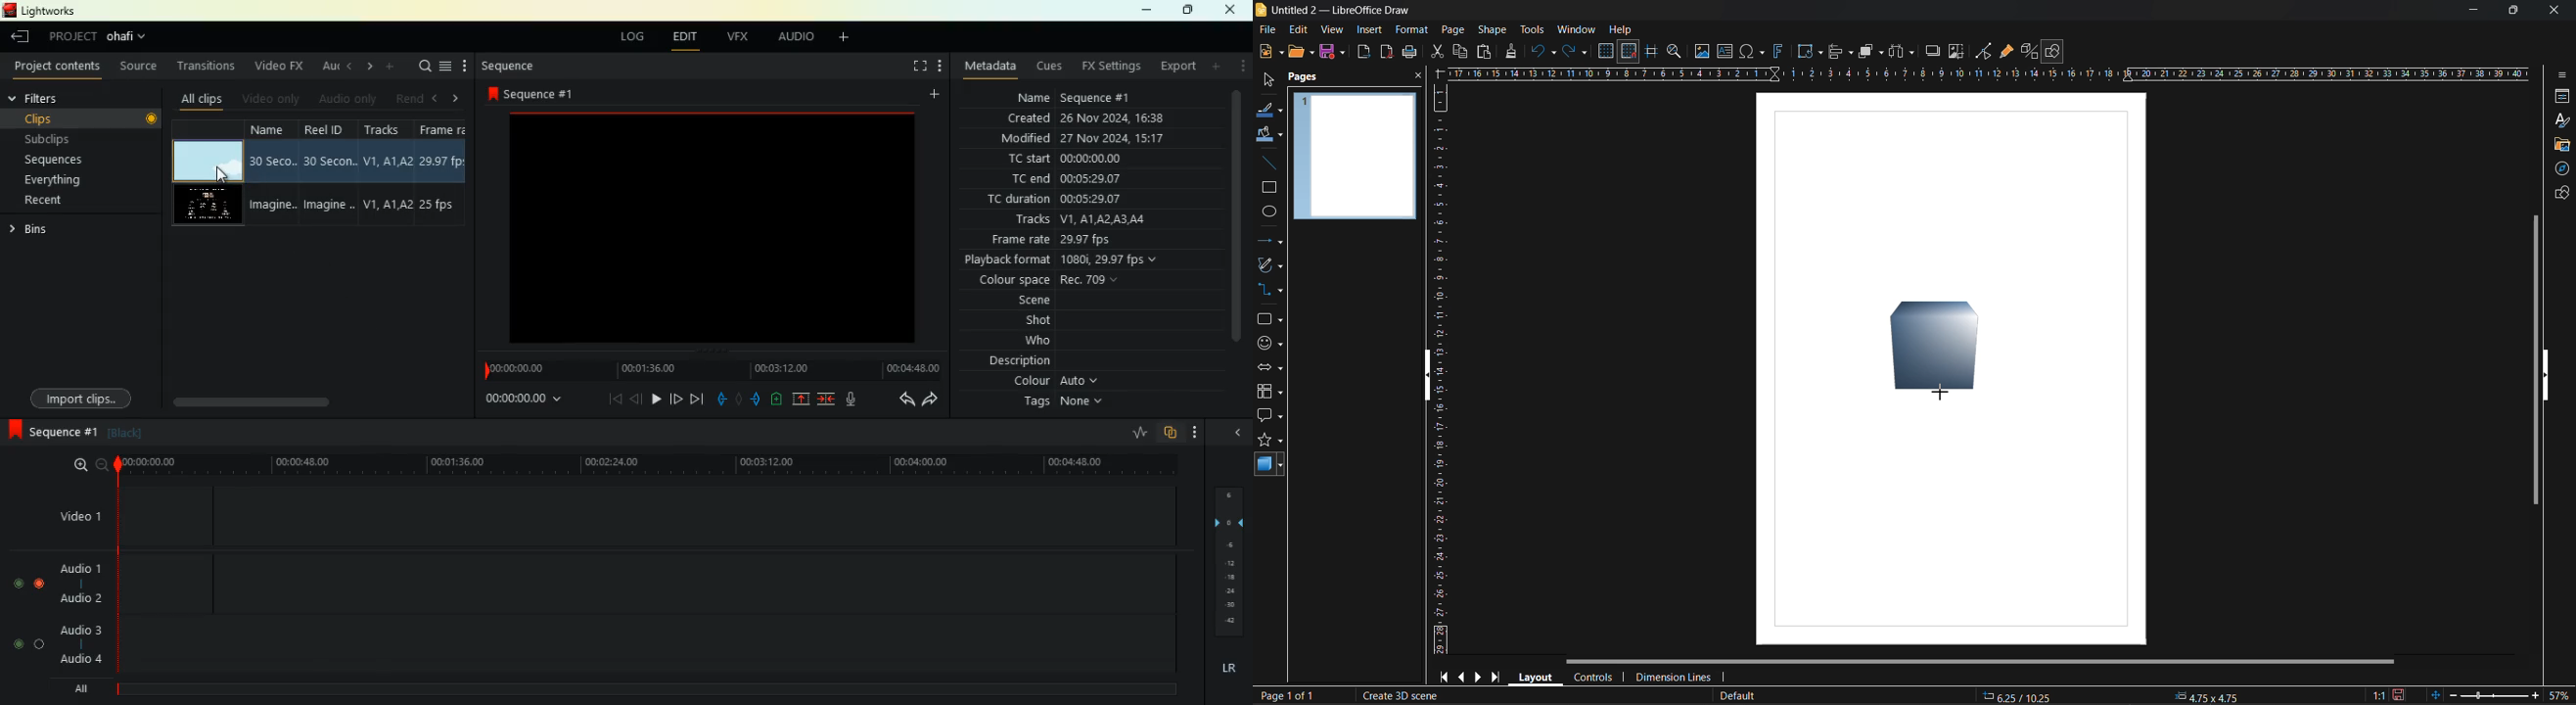 The image size is (2576, 728). I want to click on cursor, so click(1942, 393).